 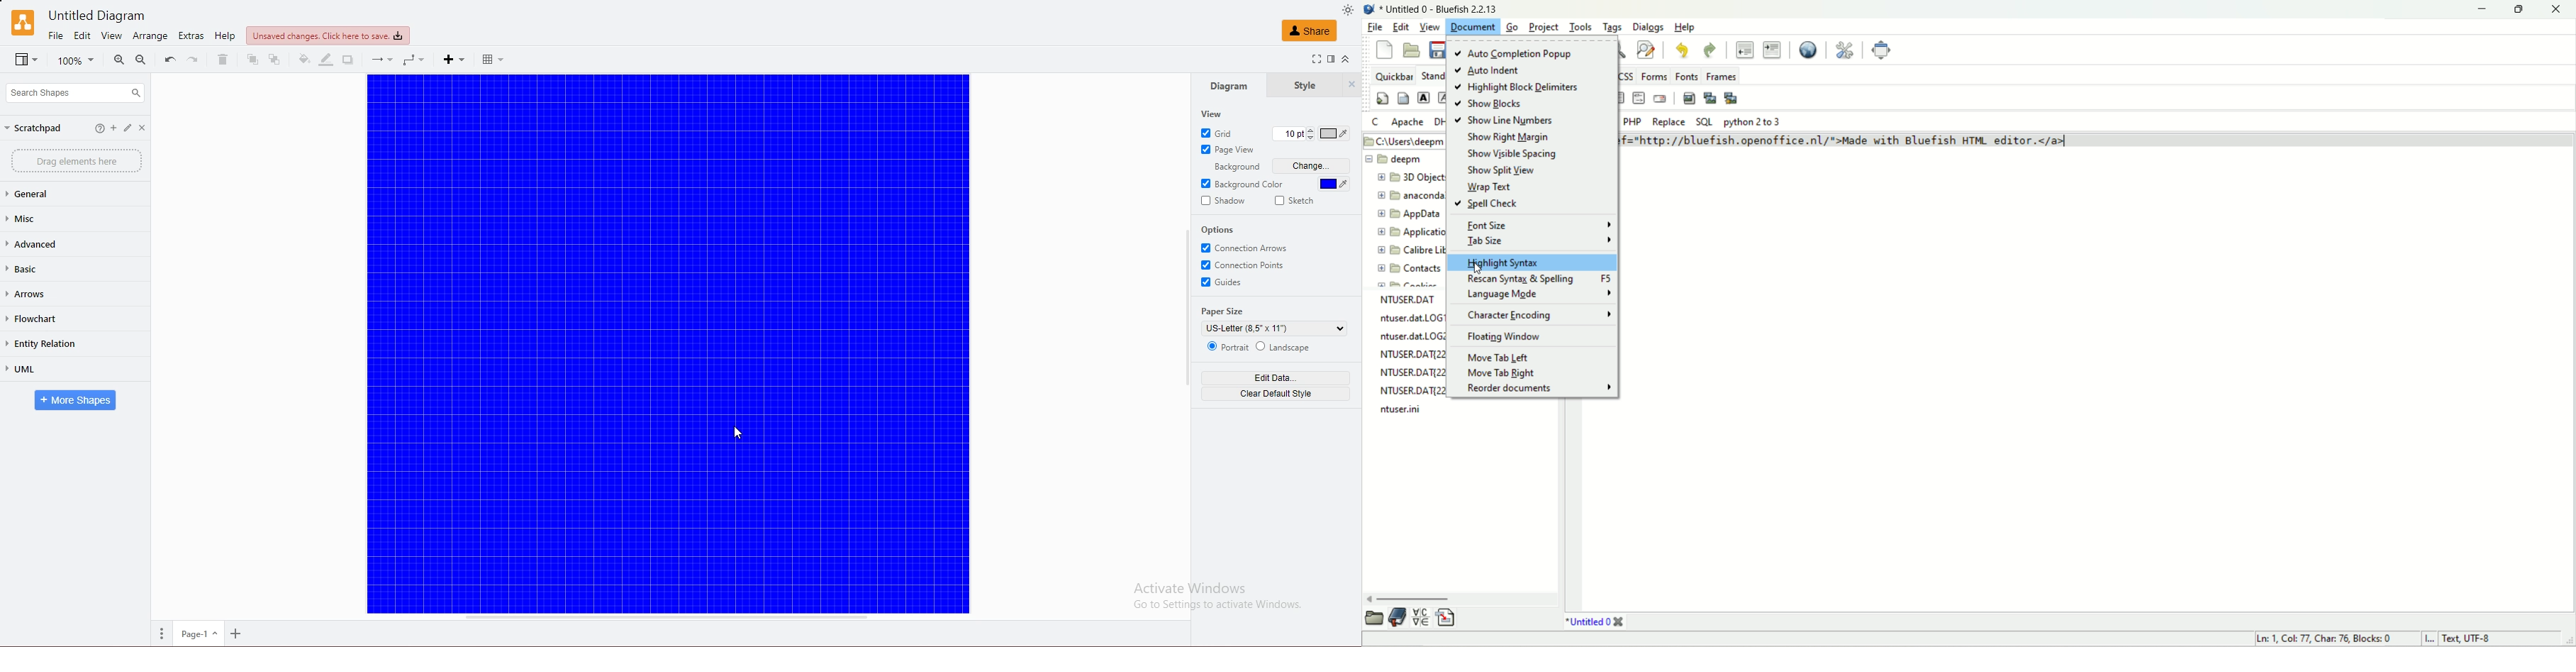 What do you see at coordinates (1303, 86) in the screenshot?
I see `style` at bounding box center [1303, 86].